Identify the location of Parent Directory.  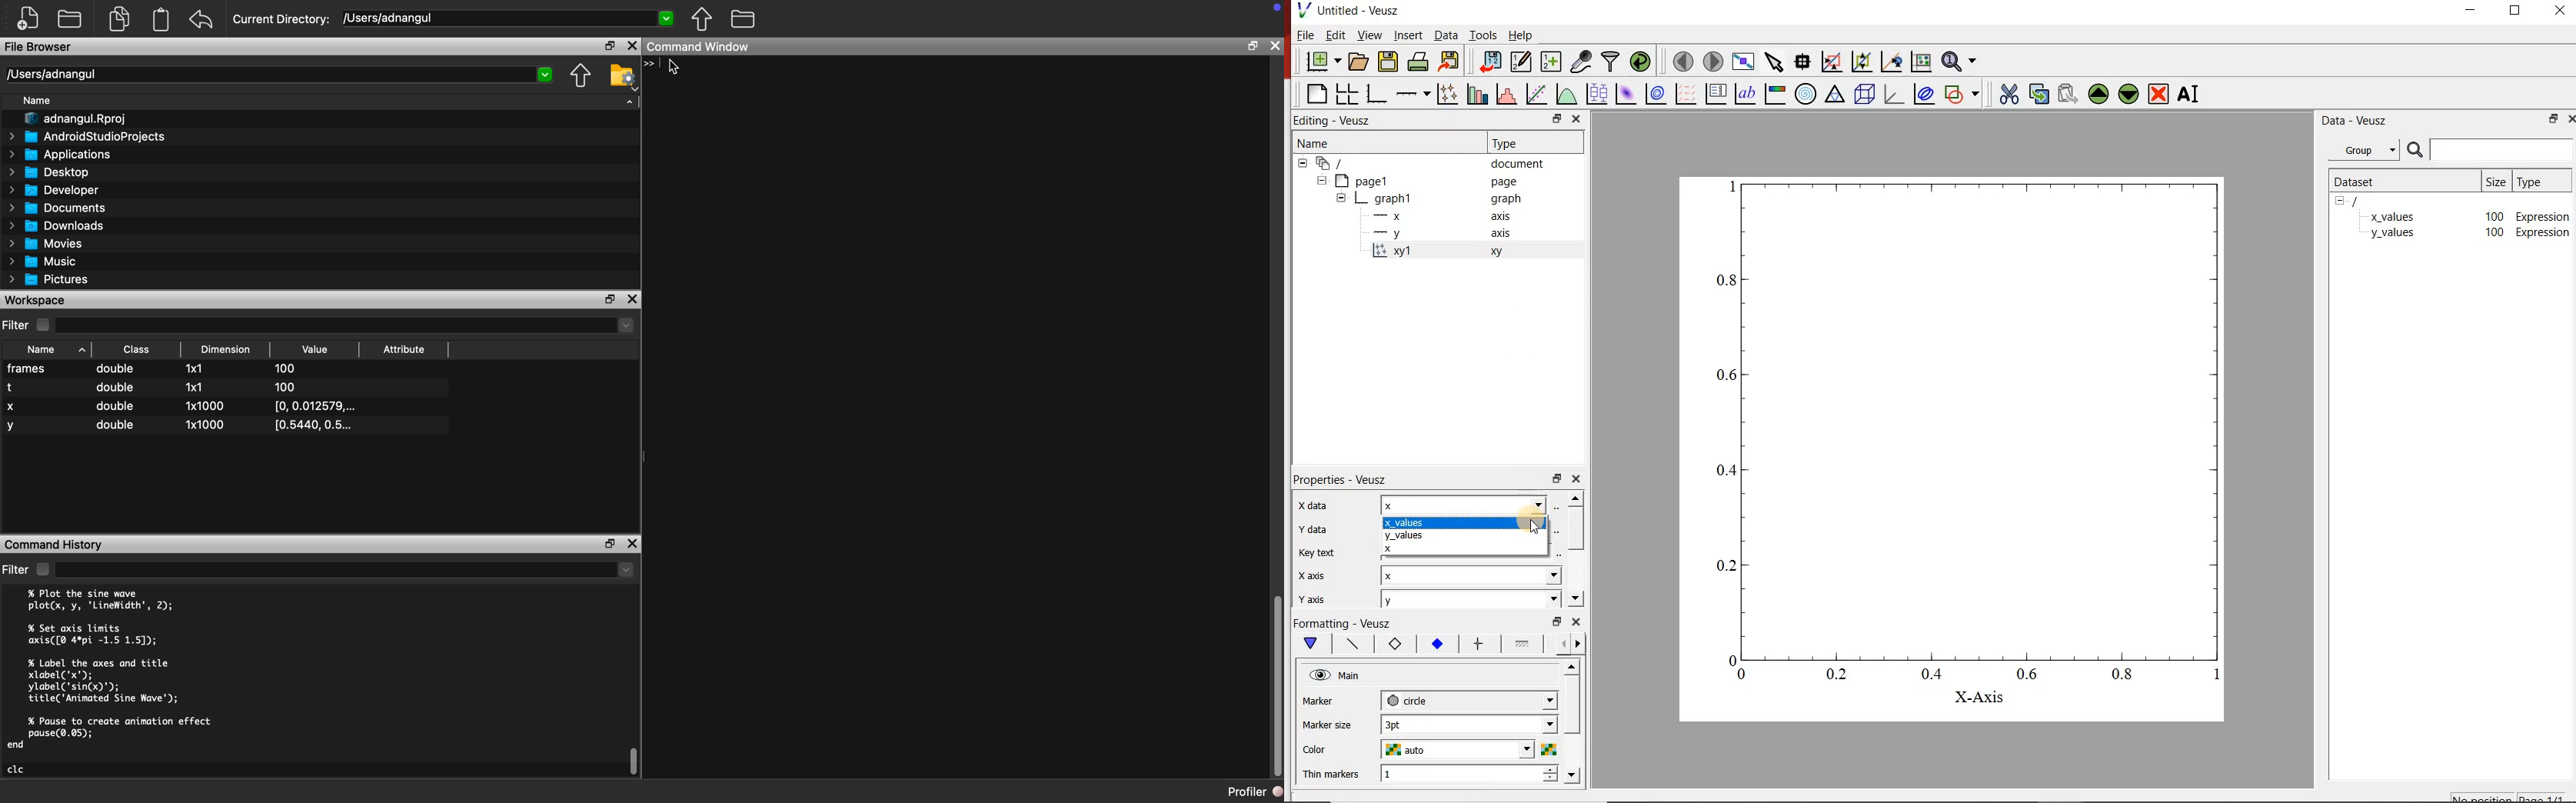
(702, 20).